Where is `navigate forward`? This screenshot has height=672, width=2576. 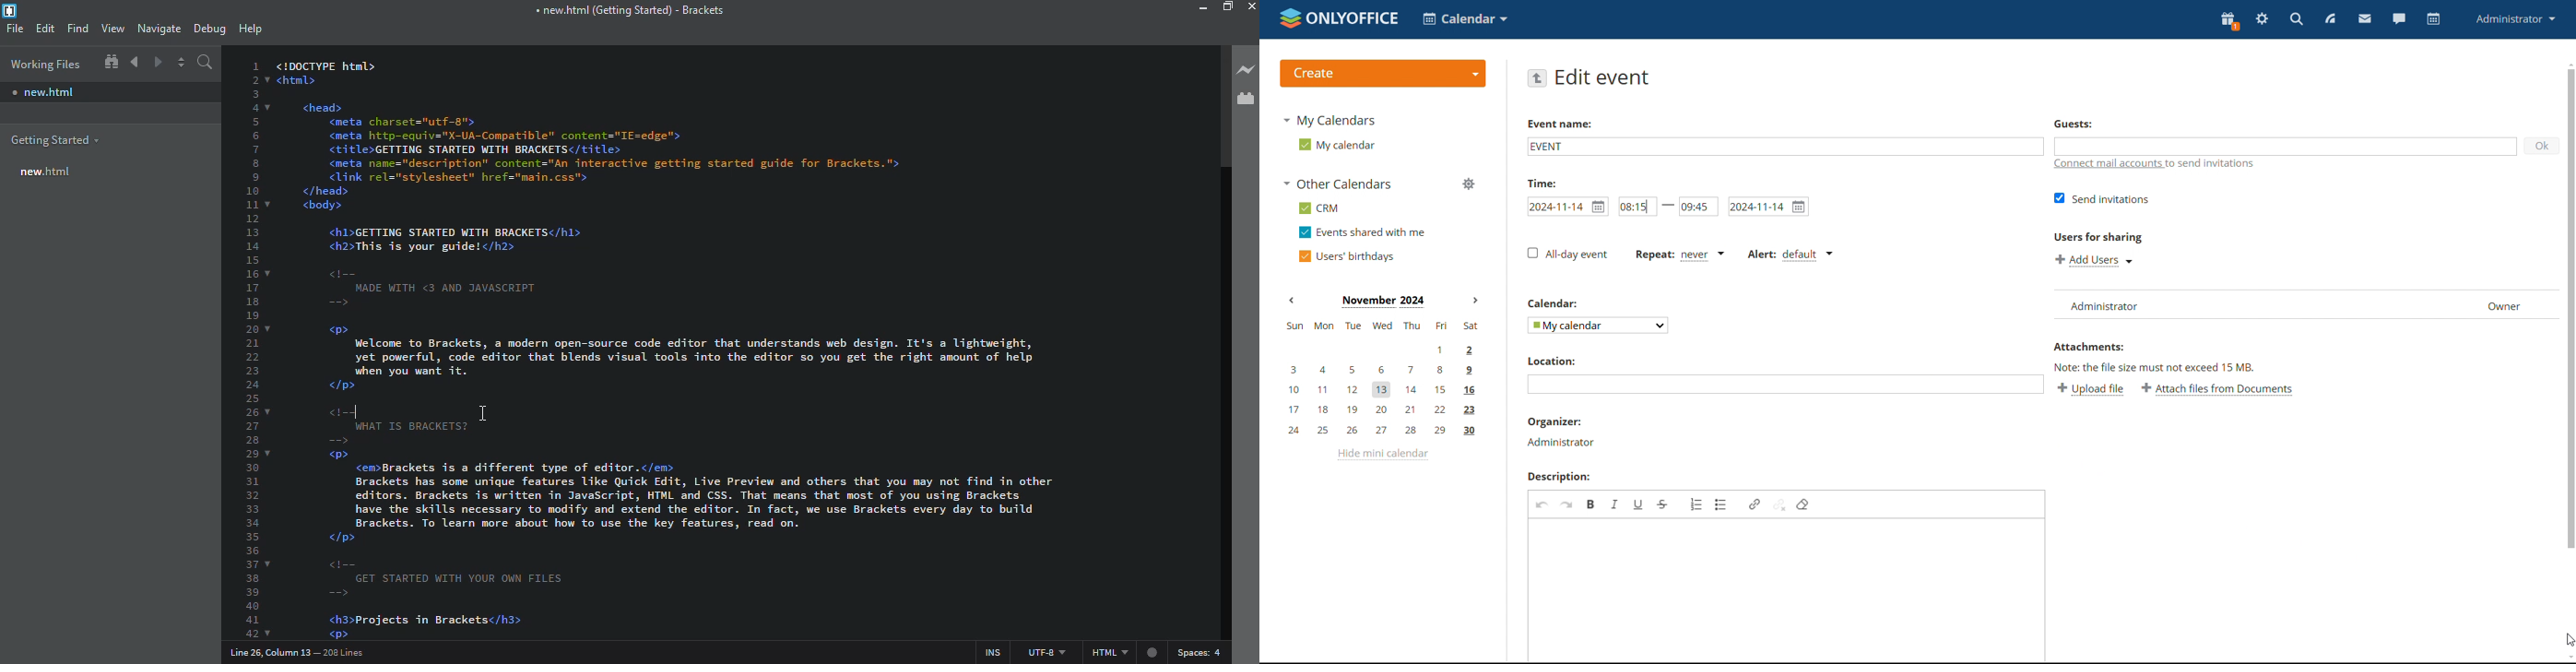
navigate forward is located at coordinates (158, 62).